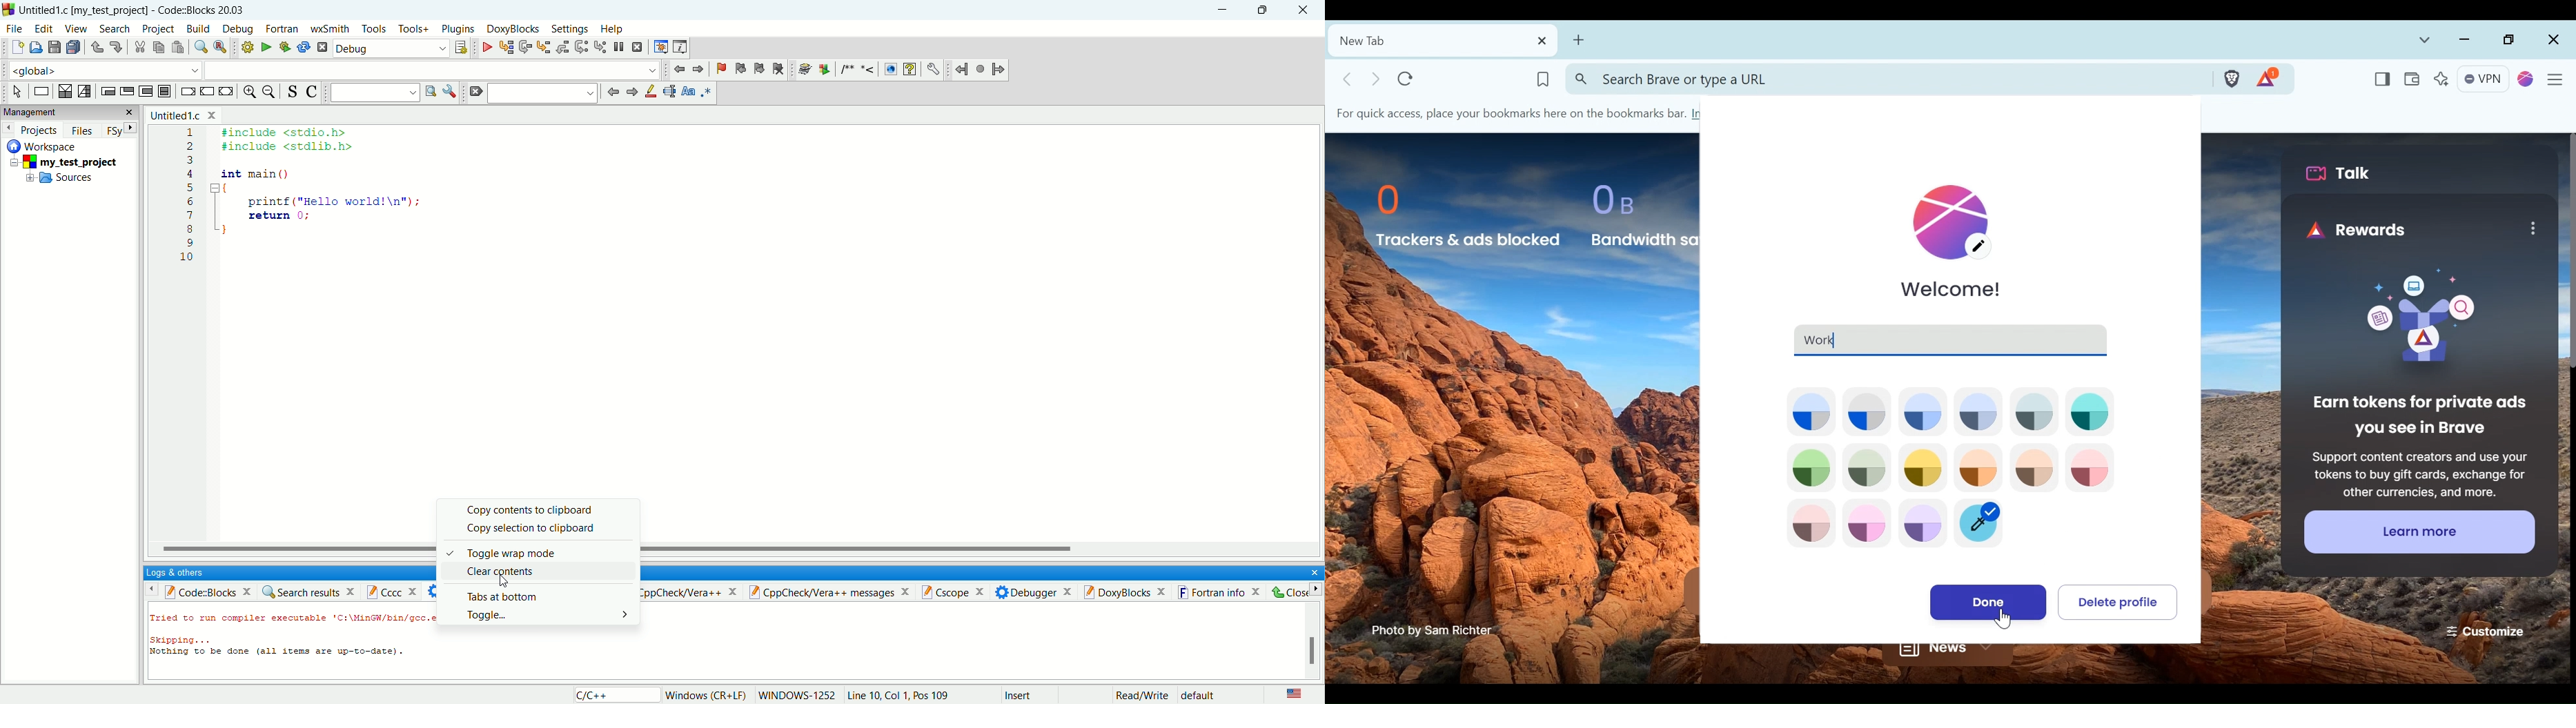  What do you see at coordinates (263, 47) in the screenshot?
I see `run` at bounding box center [263, 47].